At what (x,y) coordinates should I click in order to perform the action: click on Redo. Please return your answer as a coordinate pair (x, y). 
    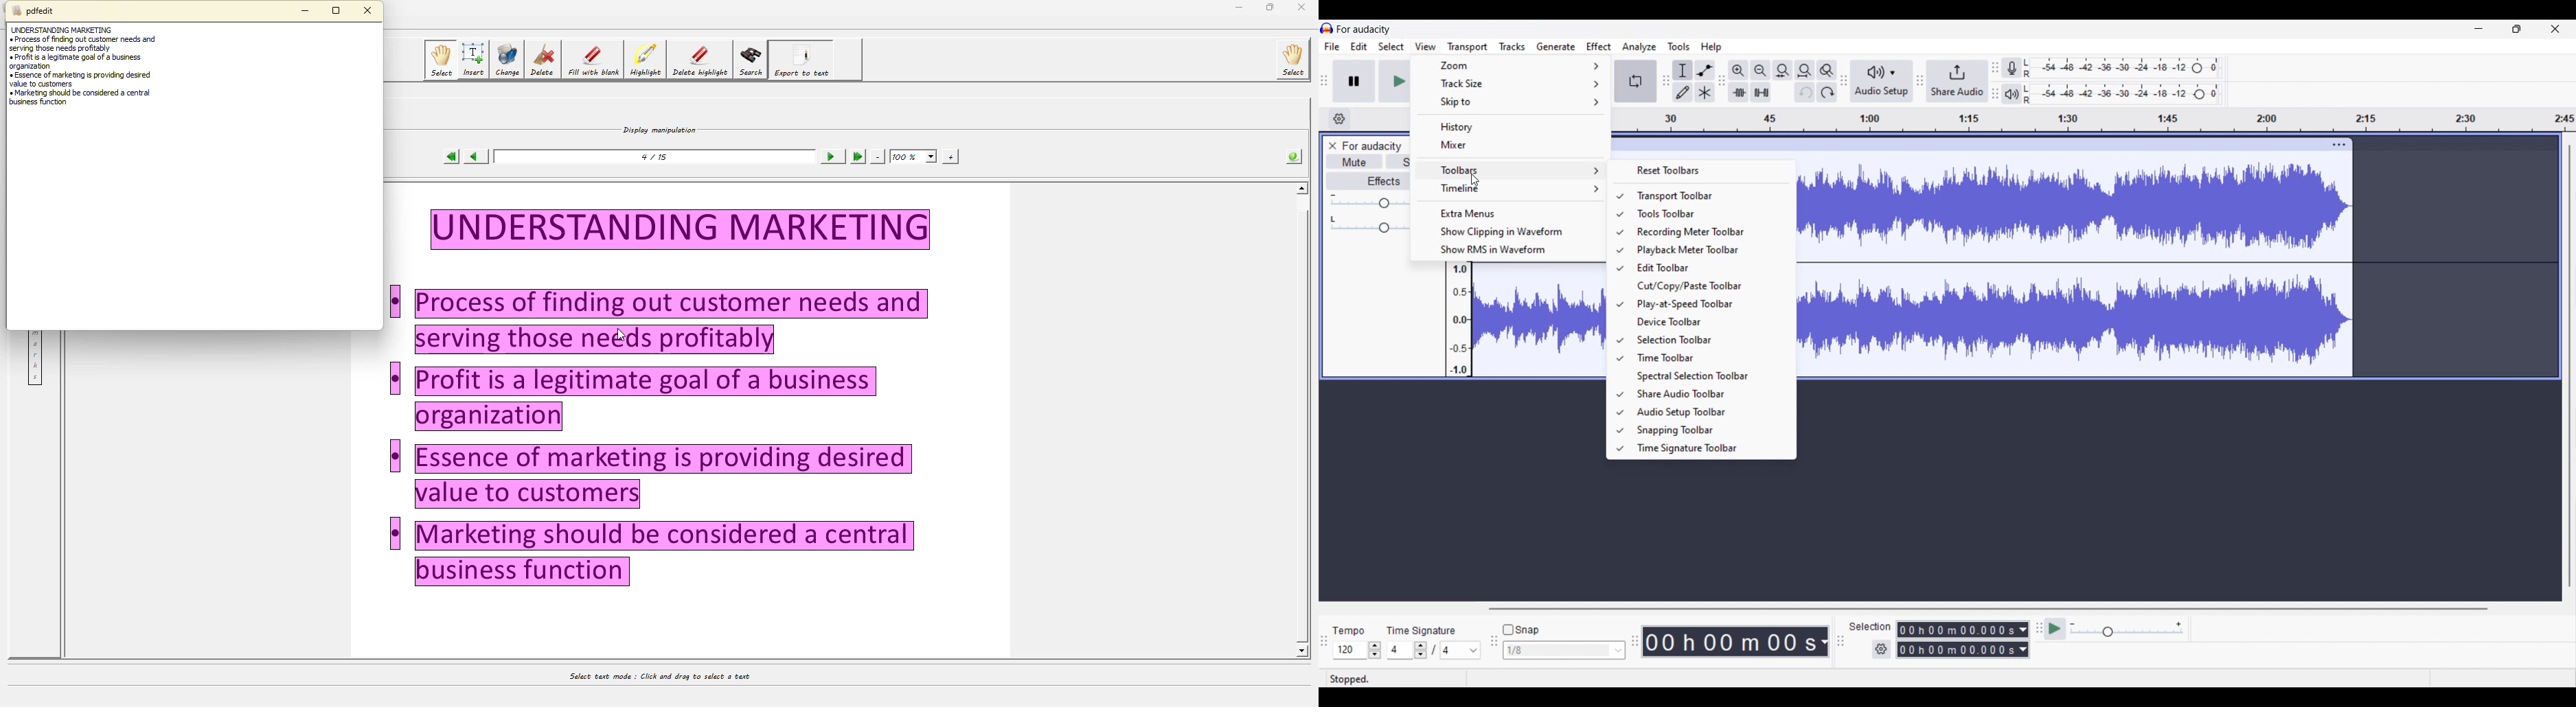
    Looking at the image, I should click on (1827, 92).